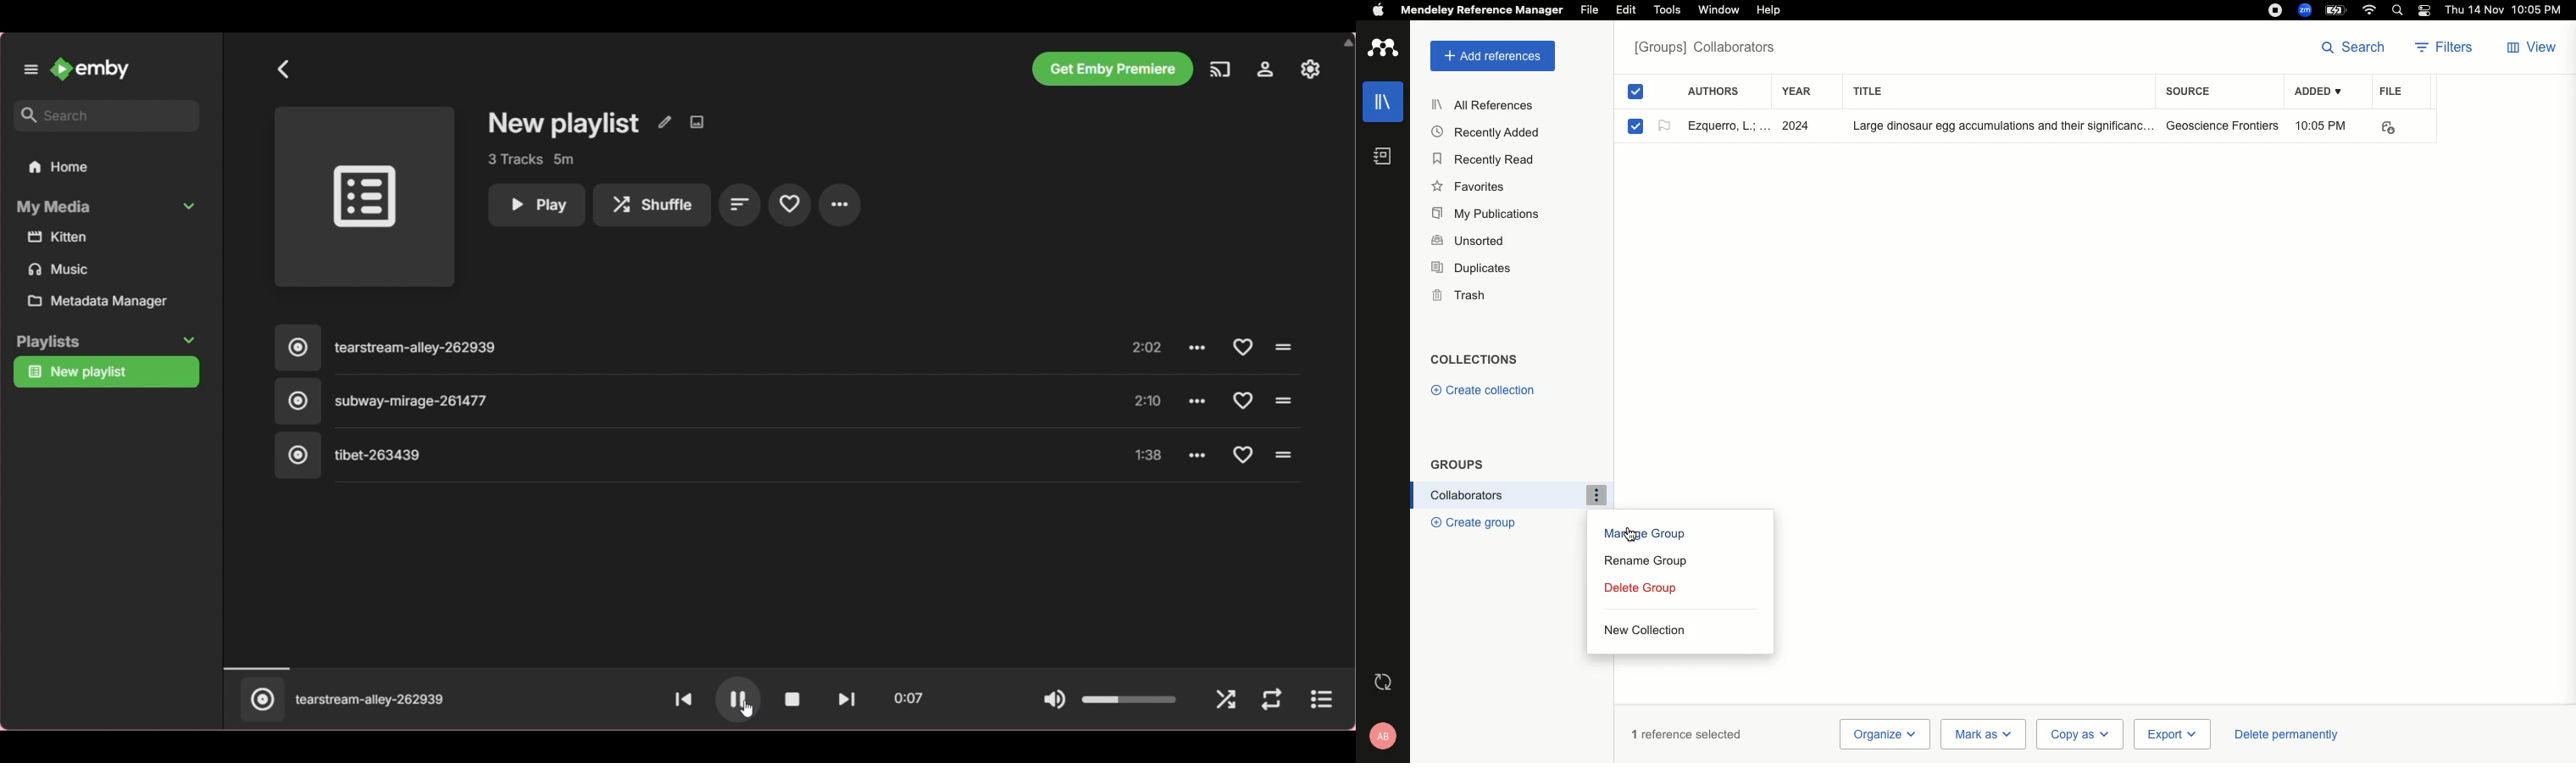 The height and width of the screenshot is (784, 2576). I want to click on Delete group, so click(1644, 590).